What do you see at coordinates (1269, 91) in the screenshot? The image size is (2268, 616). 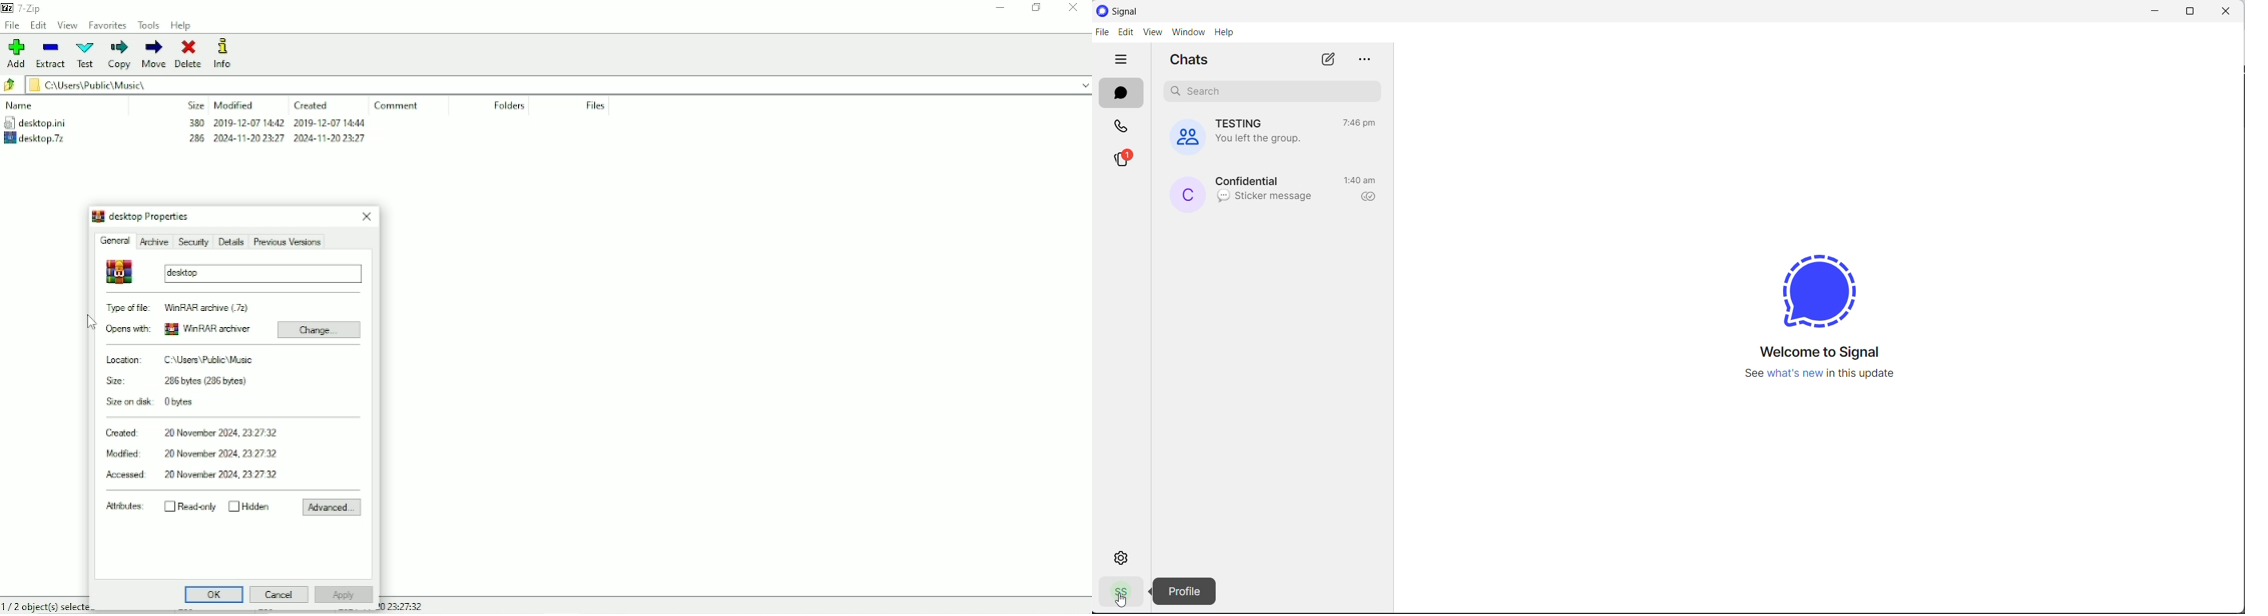 I see `search chats` at bounding box center [1269, 91].